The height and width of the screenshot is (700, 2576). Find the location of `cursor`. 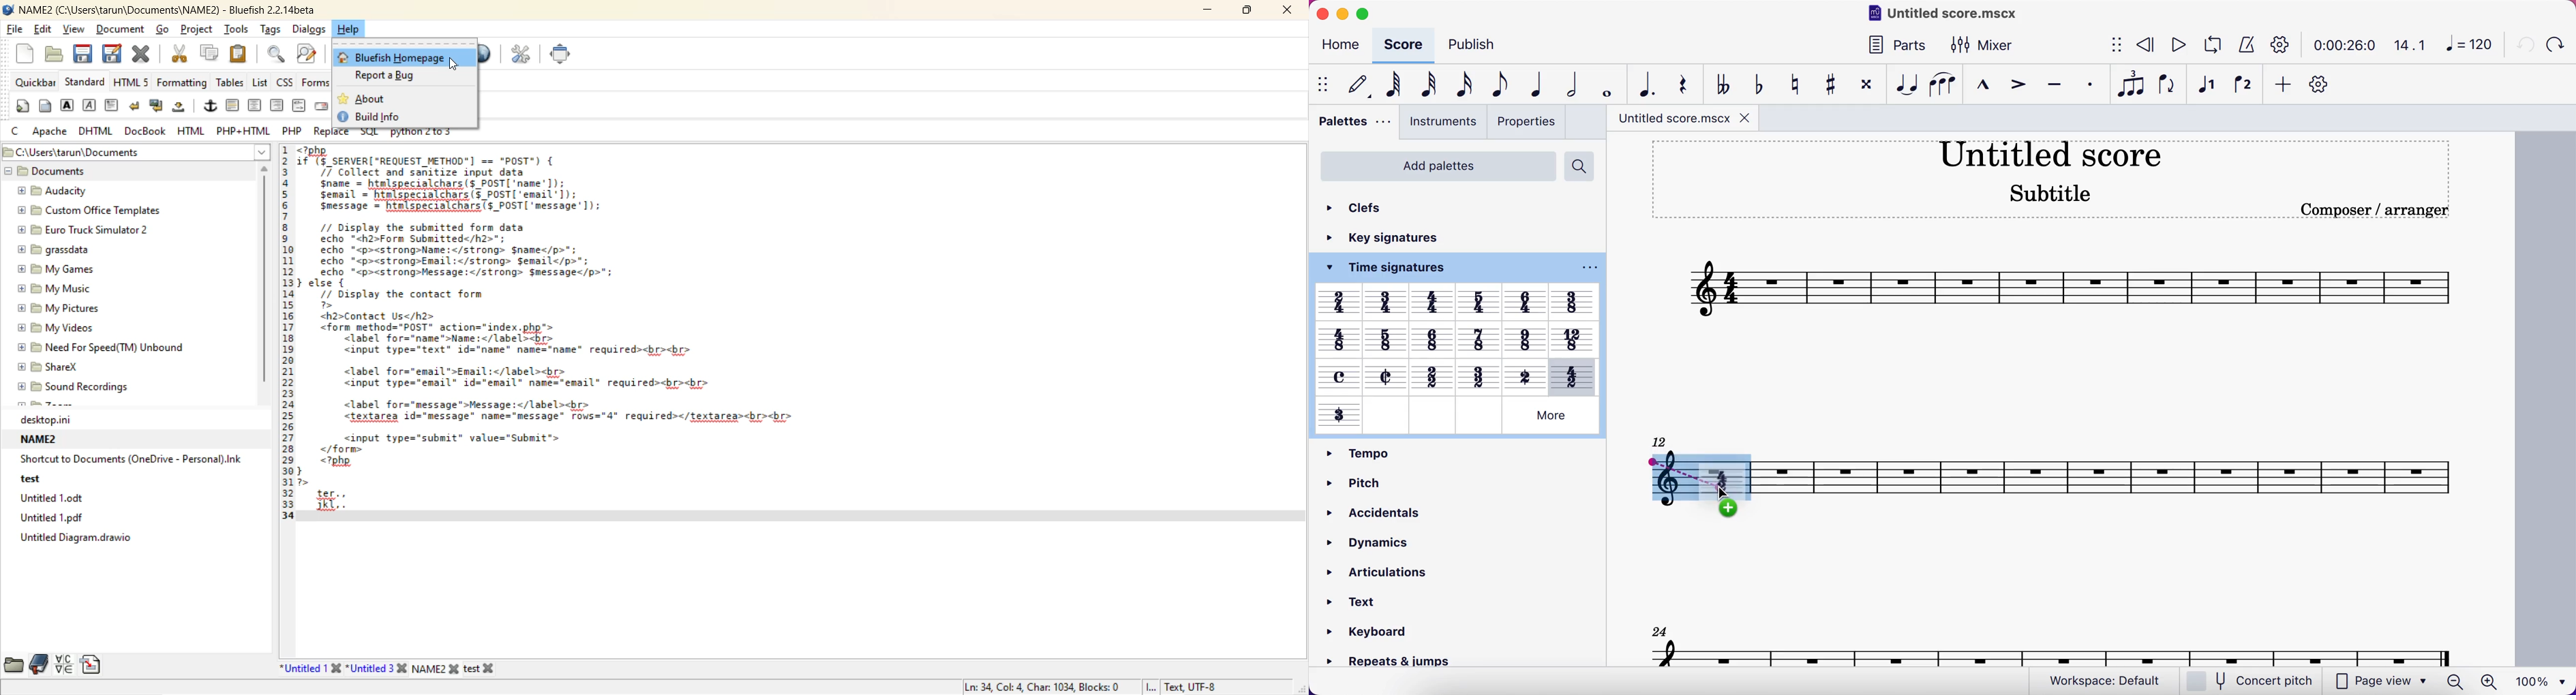

cursor is located at coordinates (455, 64).